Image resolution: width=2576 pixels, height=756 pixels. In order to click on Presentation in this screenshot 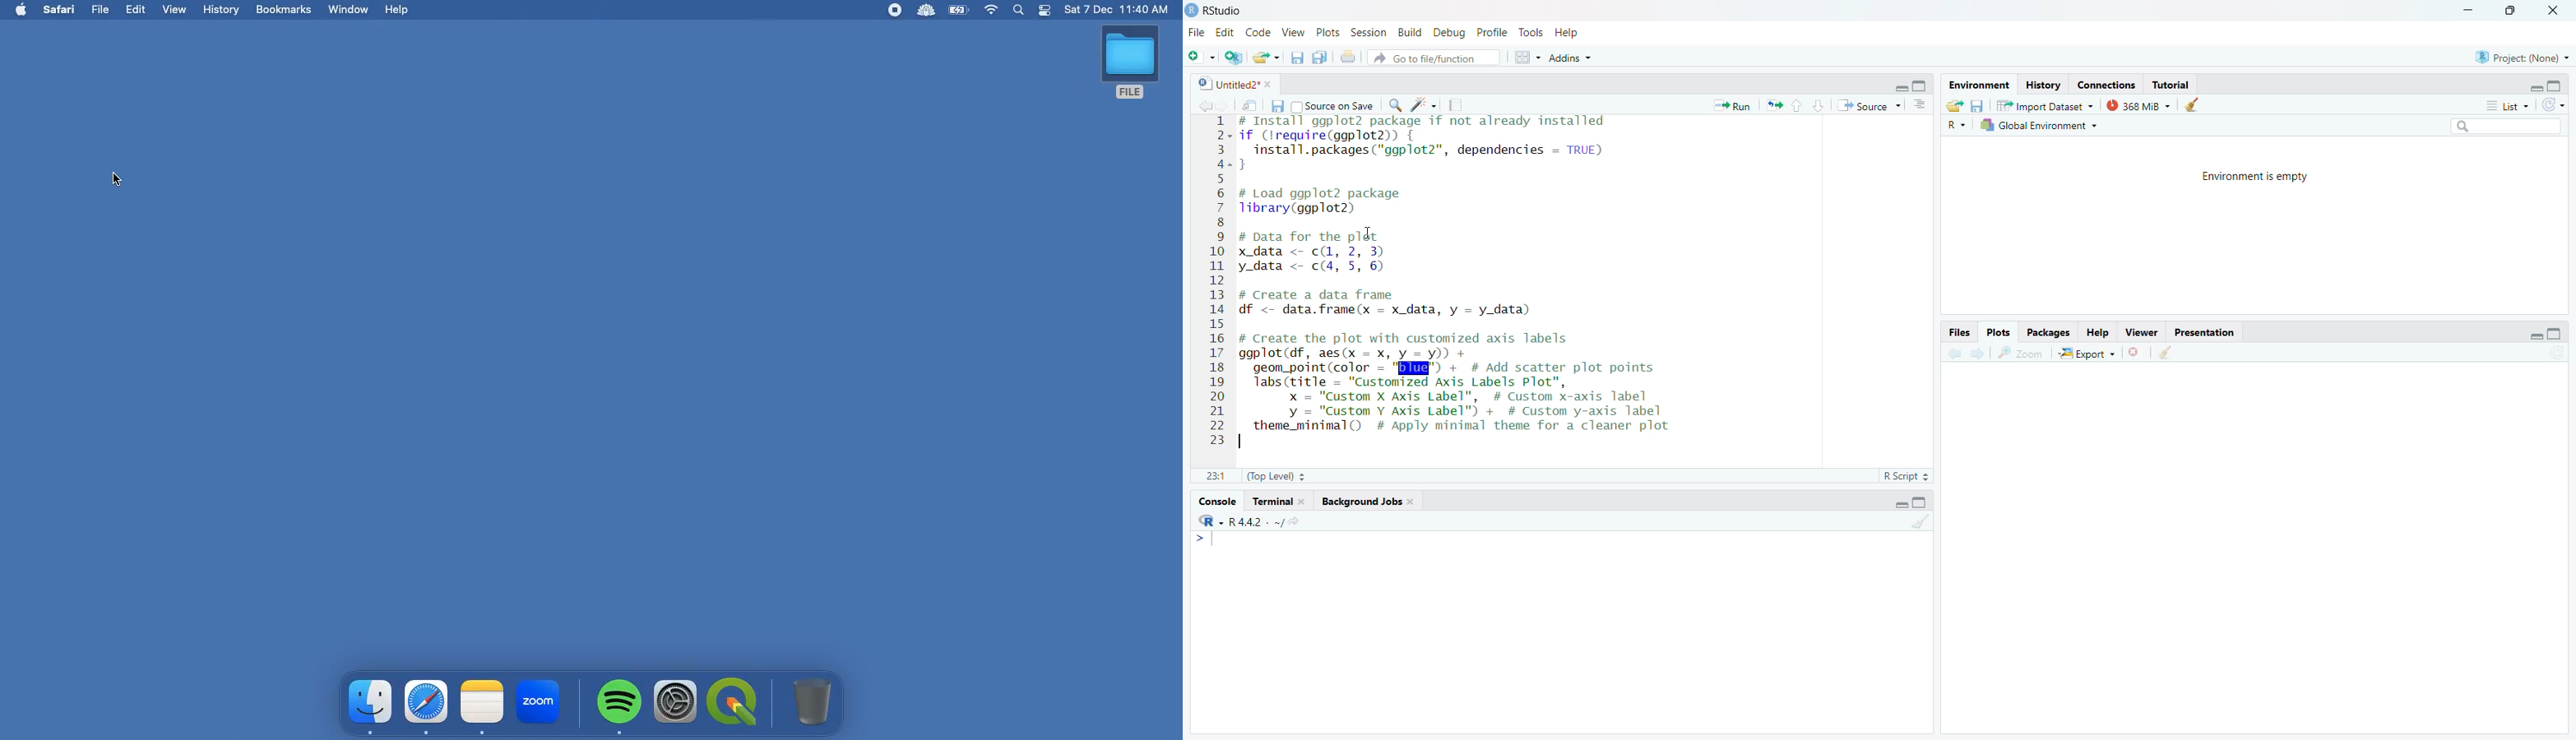, I will do `click(2207, 334)`.